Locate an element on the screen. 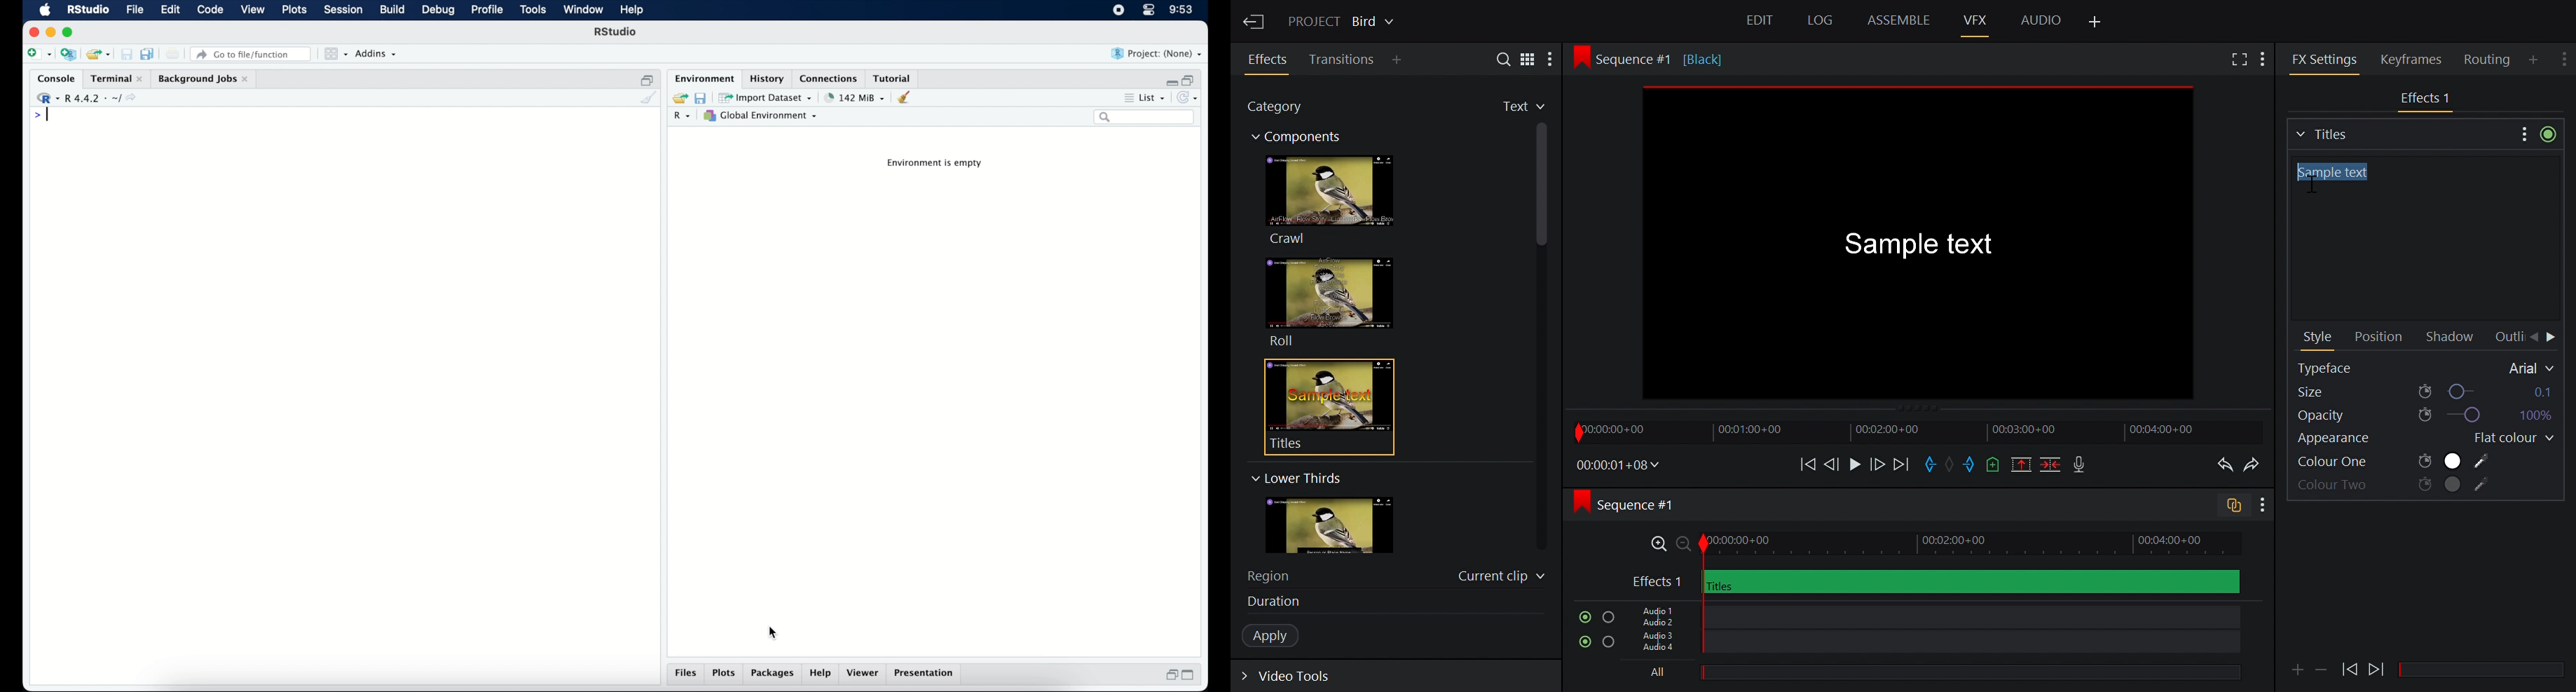 The height and width of the screenshot is (700, 2576). load workspace is located at coordinates (678, 96).